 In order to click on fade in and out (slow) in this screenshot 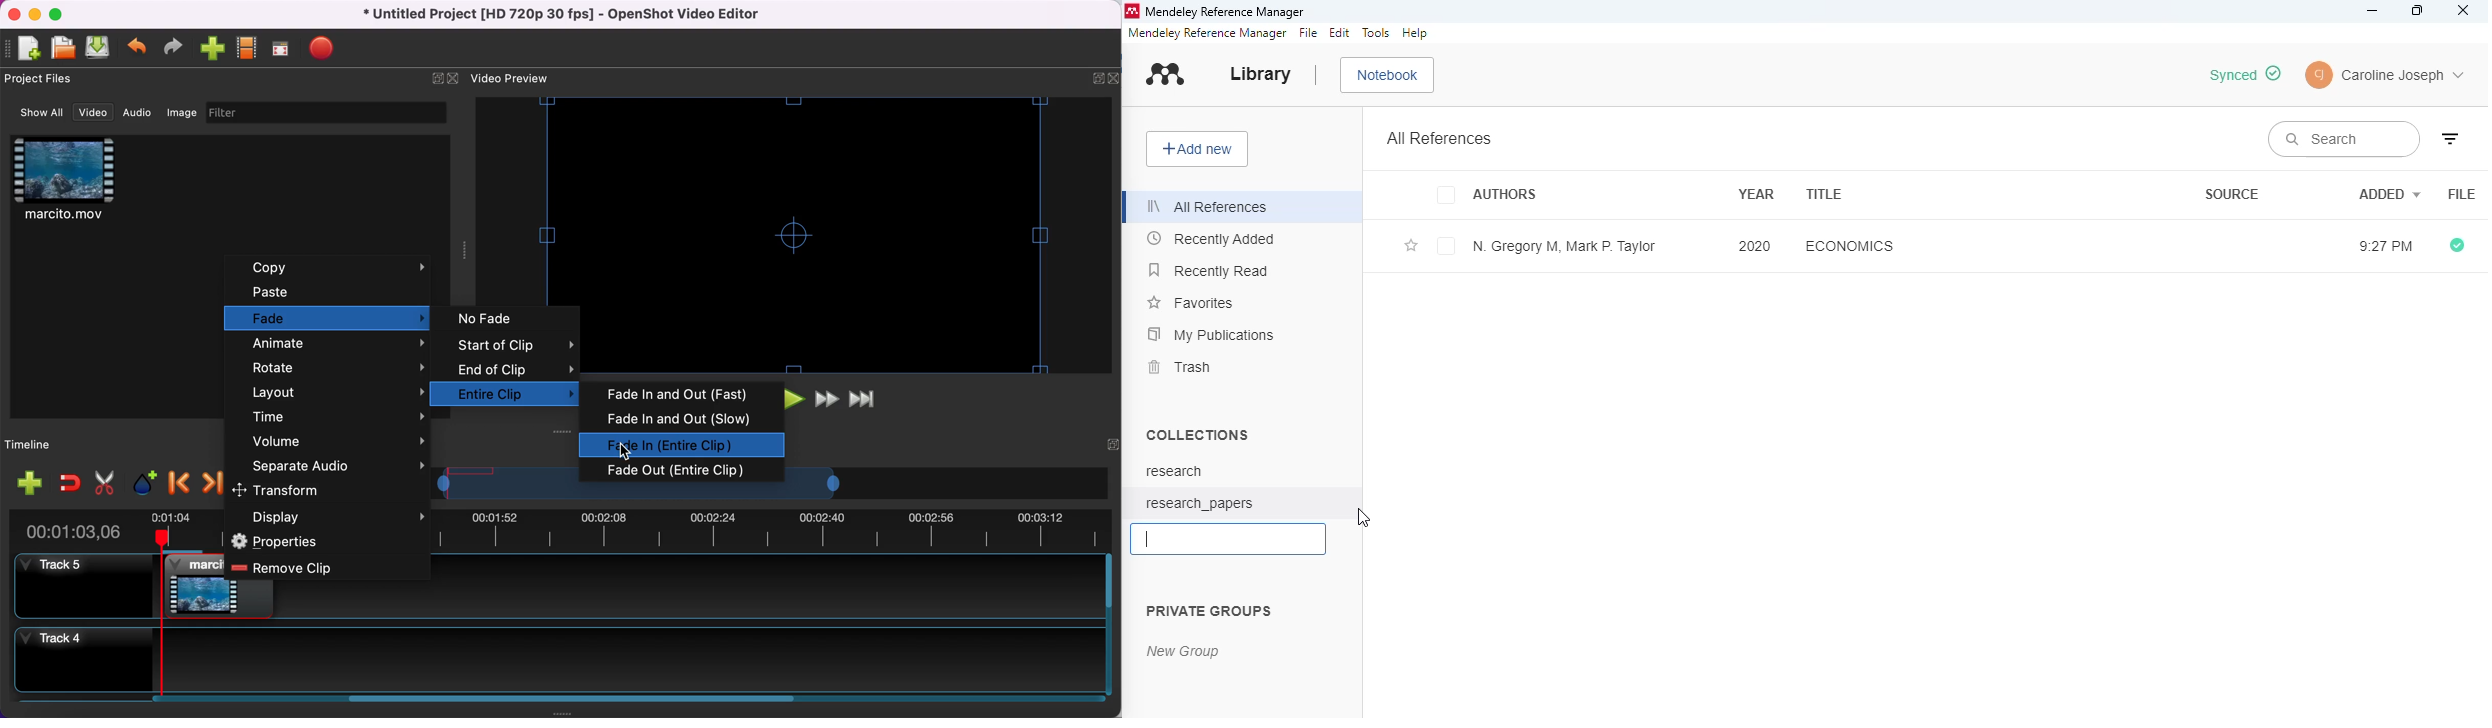, I will do `click(682, 419)`.